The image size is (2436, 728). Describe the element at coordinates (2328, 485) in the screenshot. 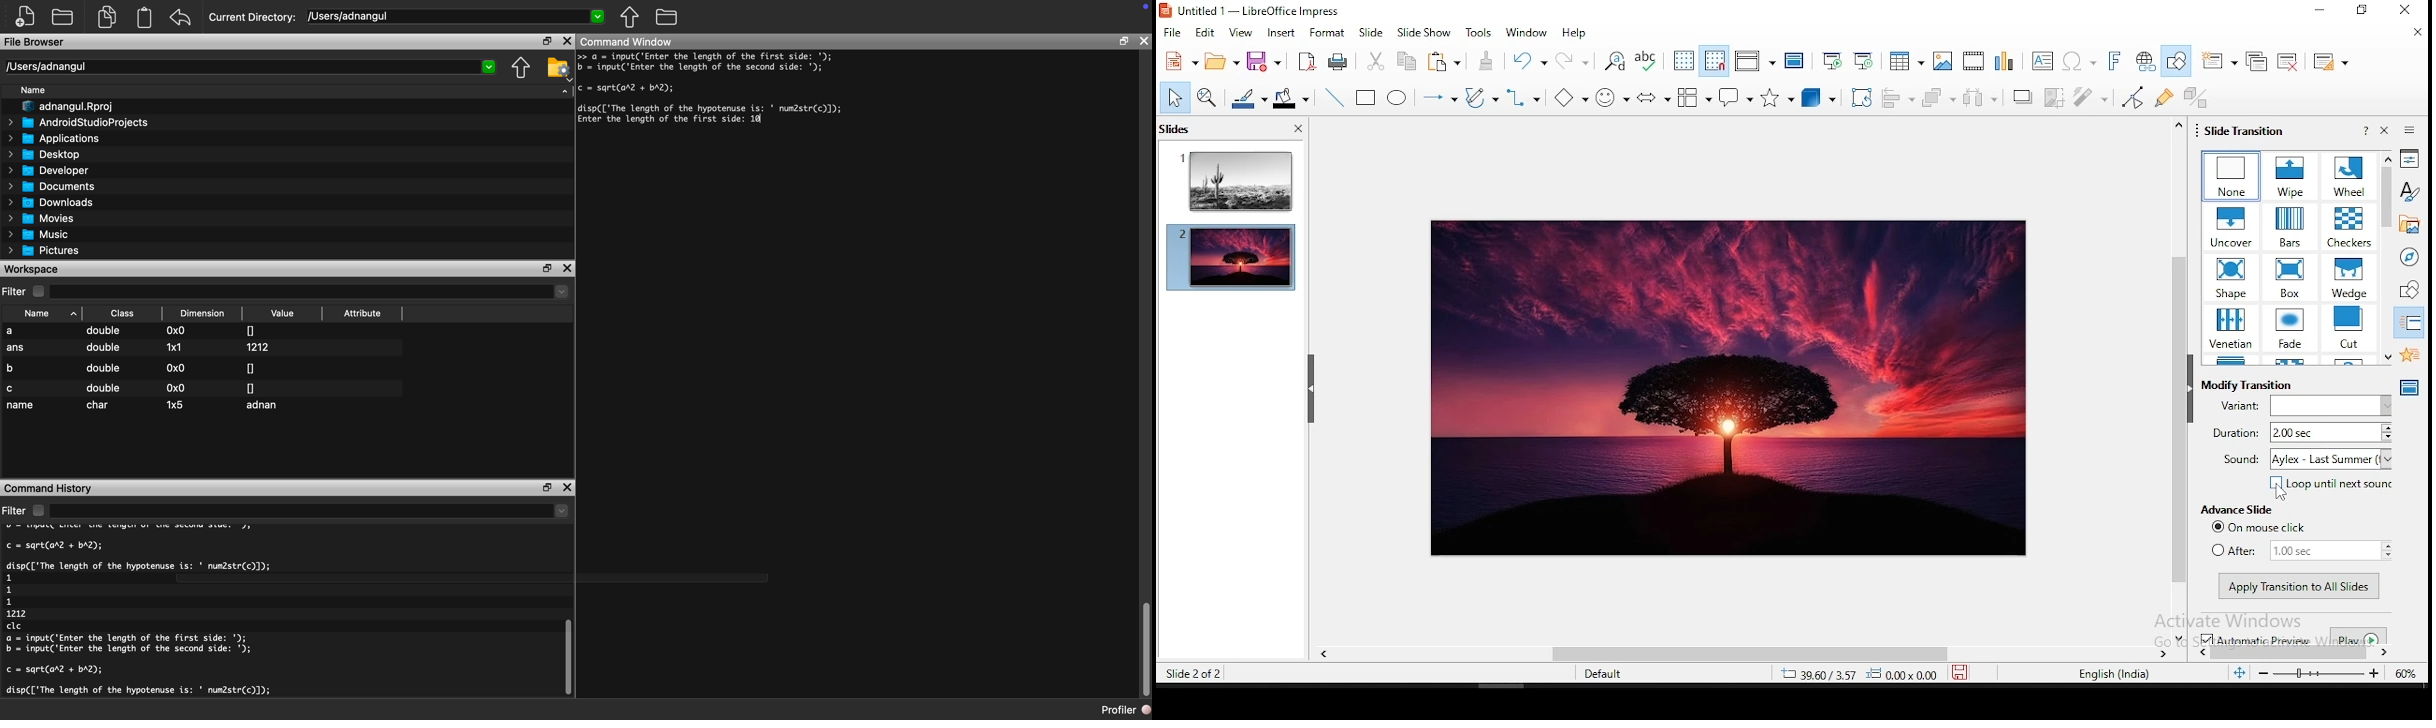

I see `loop until next sound` at that location.